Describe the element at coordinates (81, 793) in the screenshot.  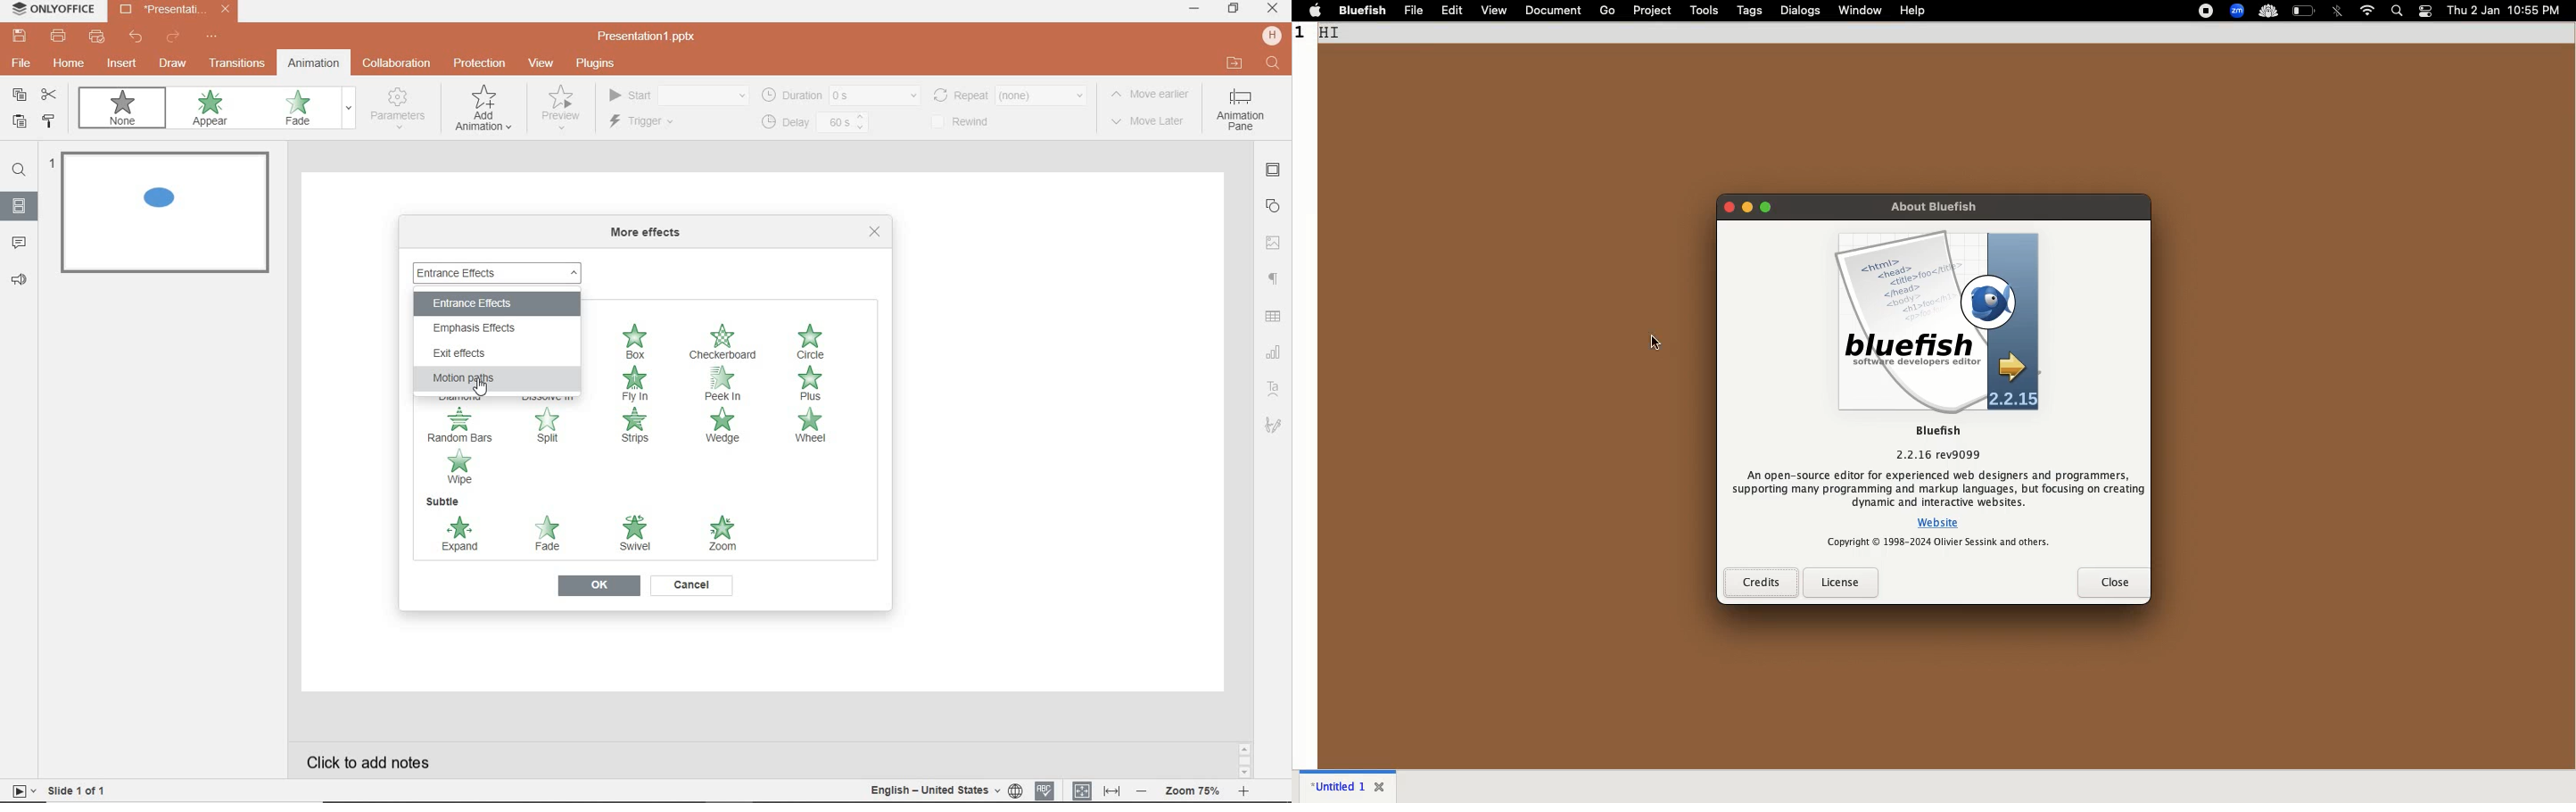
I see `slide 1 of 1` at that location.